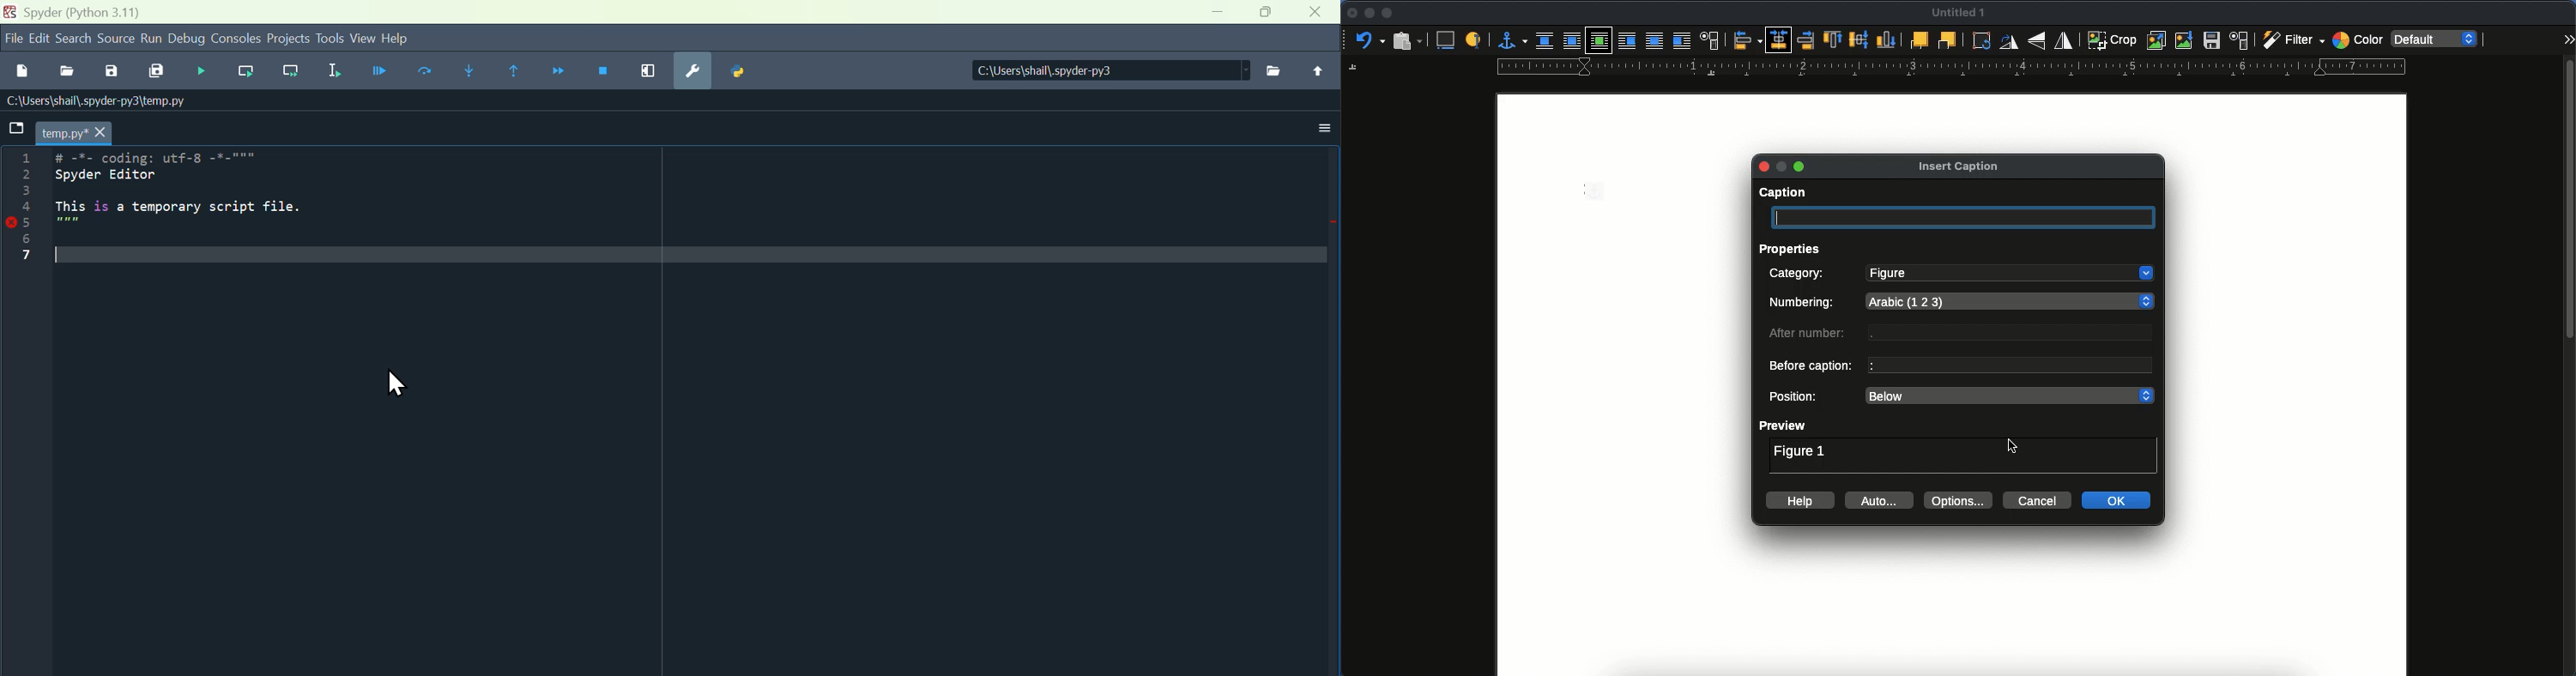  I want to click on paste, so click(1408, 40).